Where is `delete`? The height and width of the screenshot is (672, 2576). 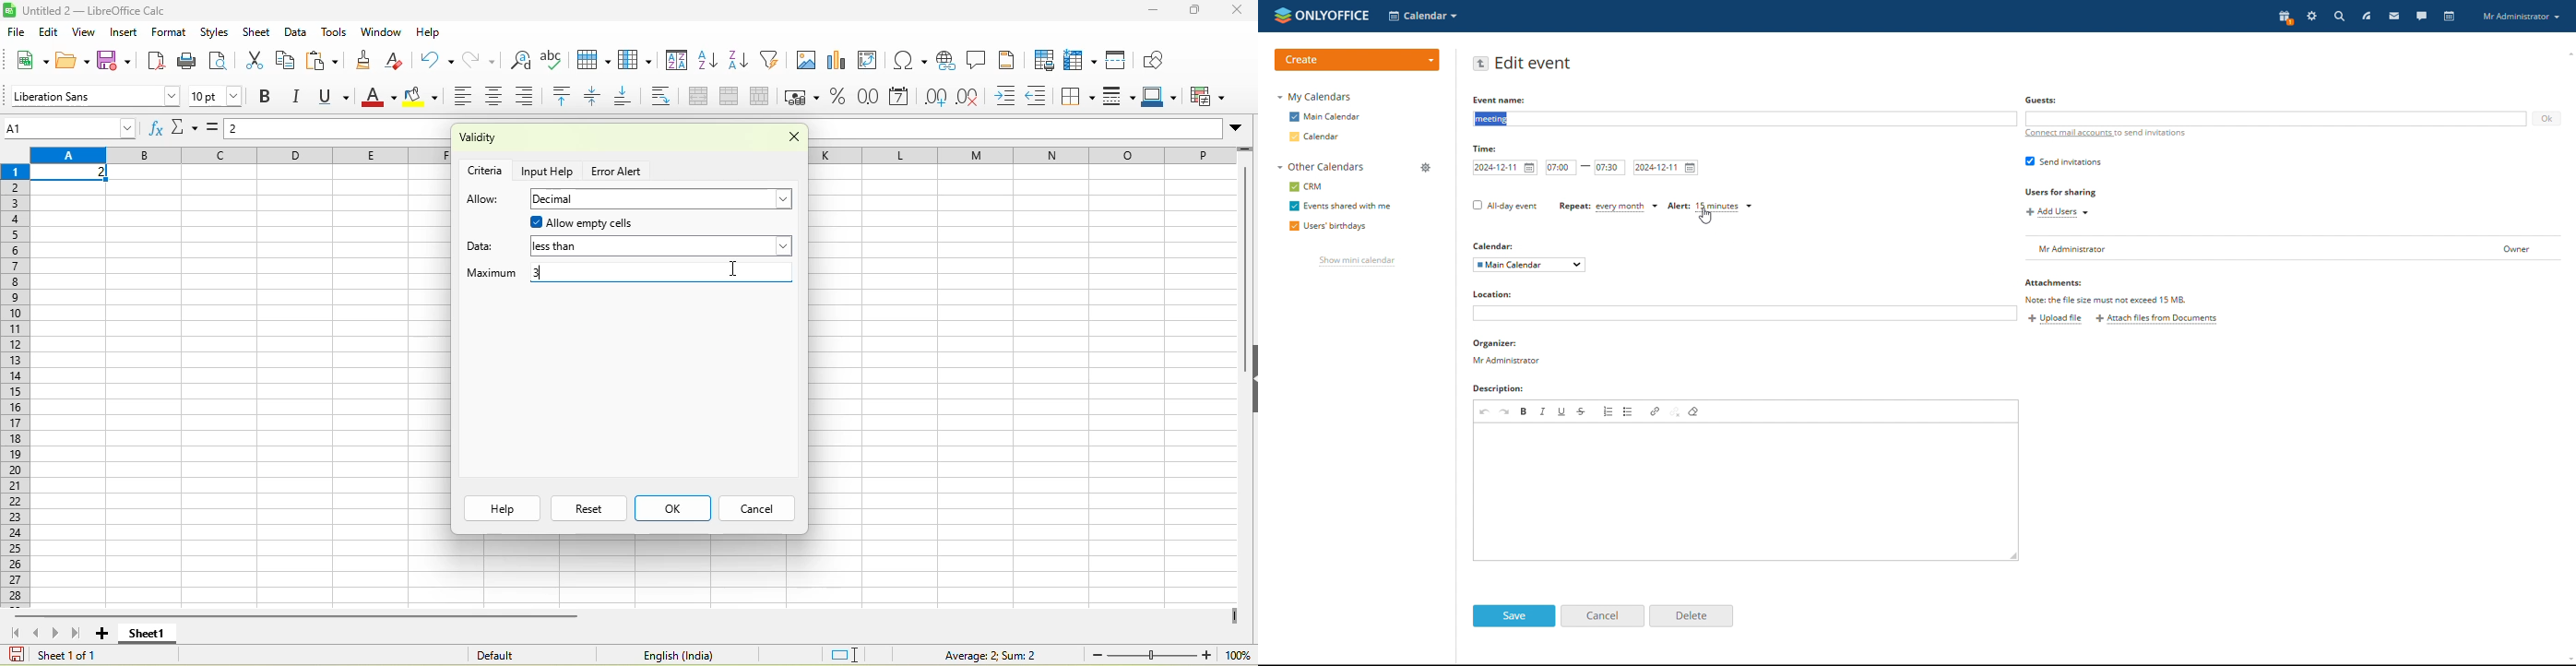
delete is located at coordinates (1691, 616).